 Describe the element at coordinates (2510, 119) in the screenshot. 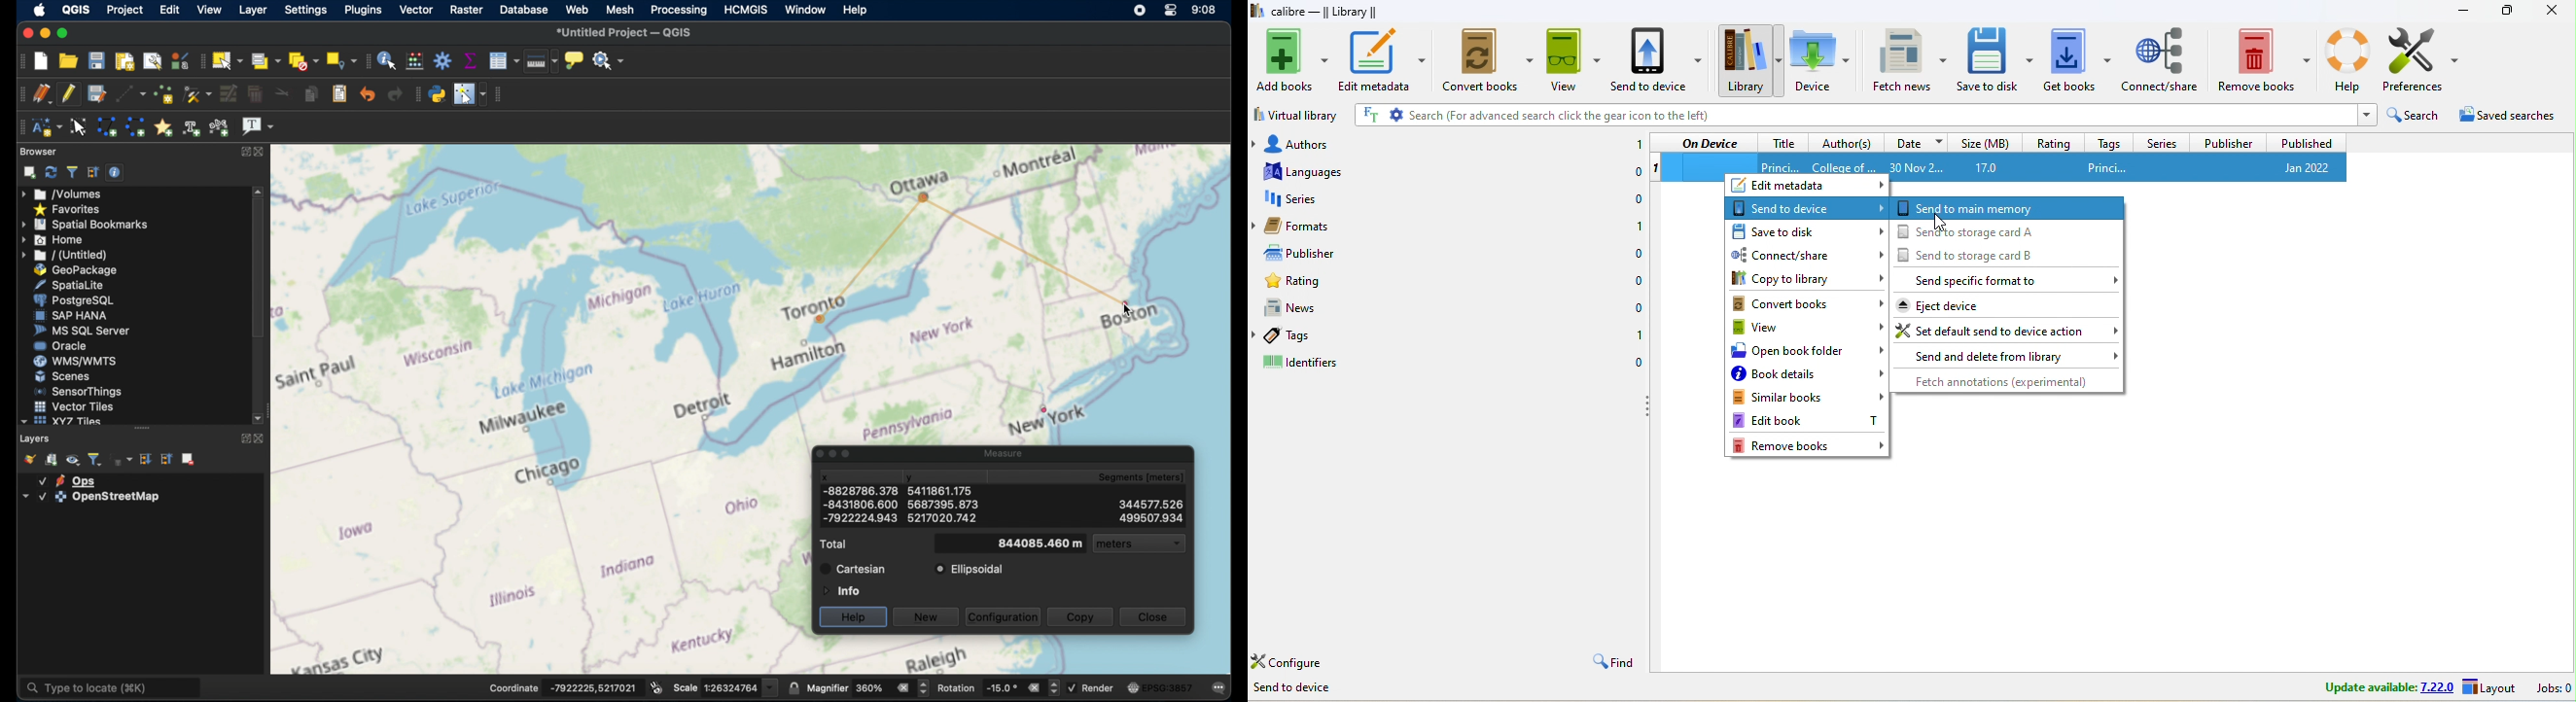

I see `saved searches` at that location.